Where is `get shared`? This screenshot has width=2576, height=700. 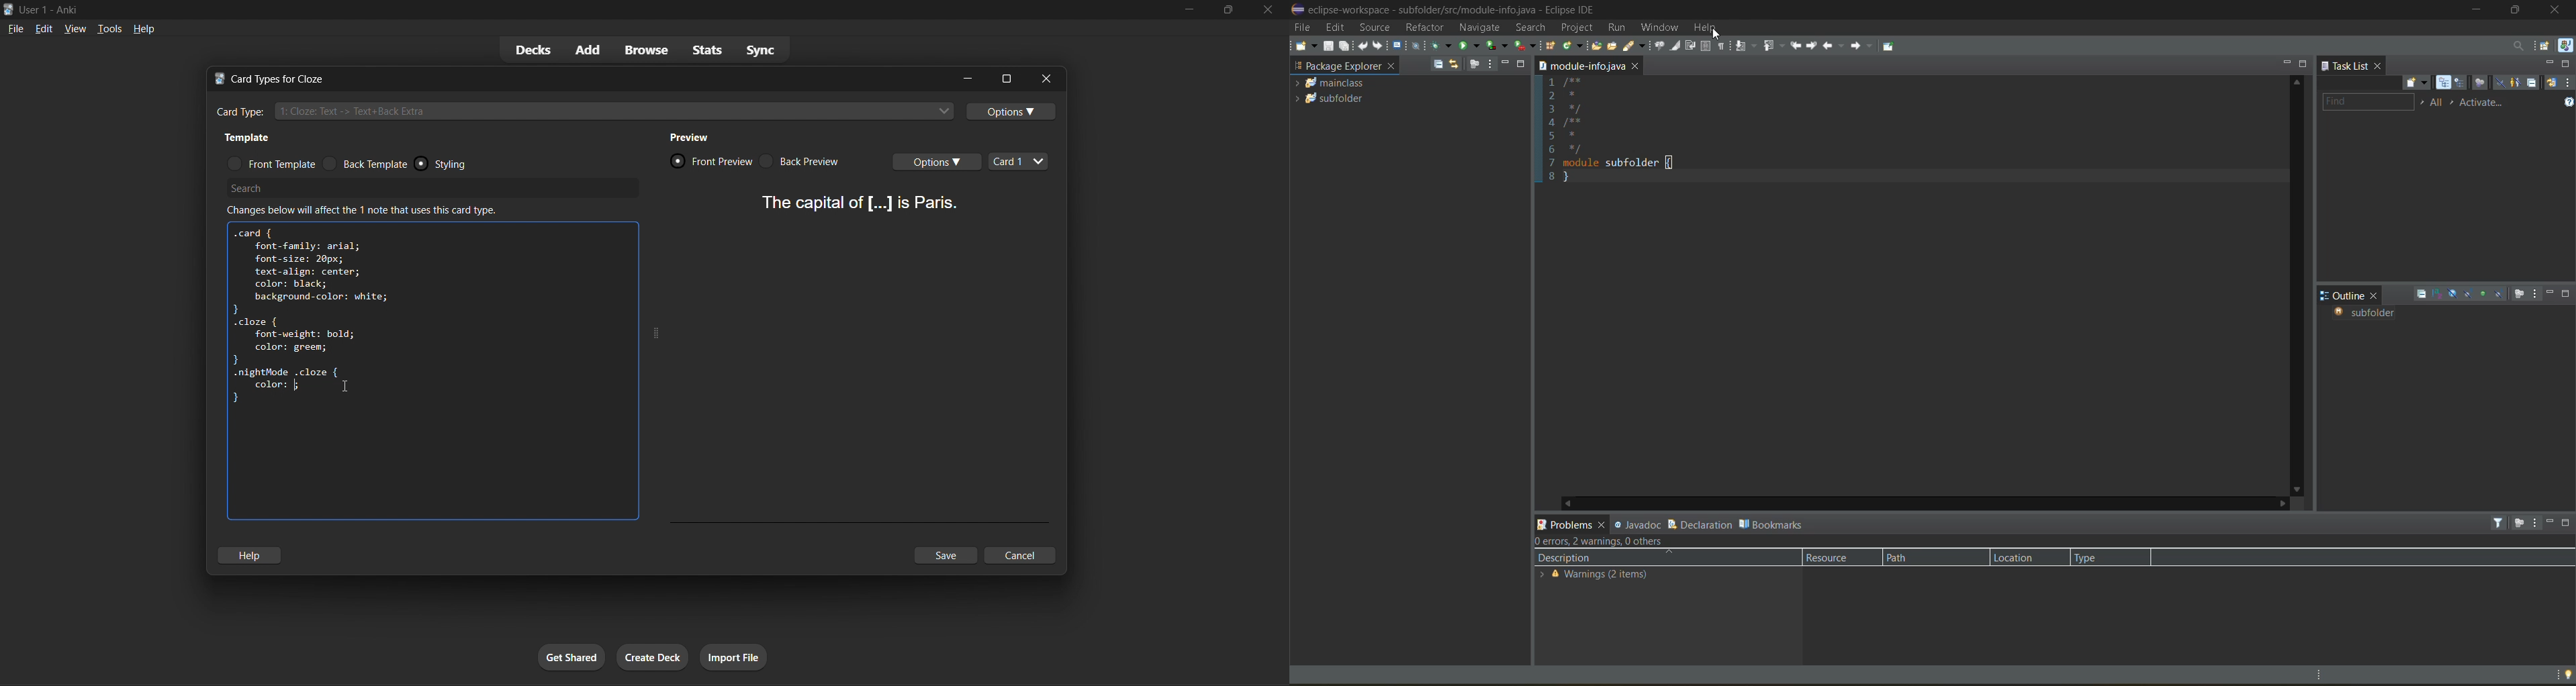 get shared is located at coordinates (573, 656).